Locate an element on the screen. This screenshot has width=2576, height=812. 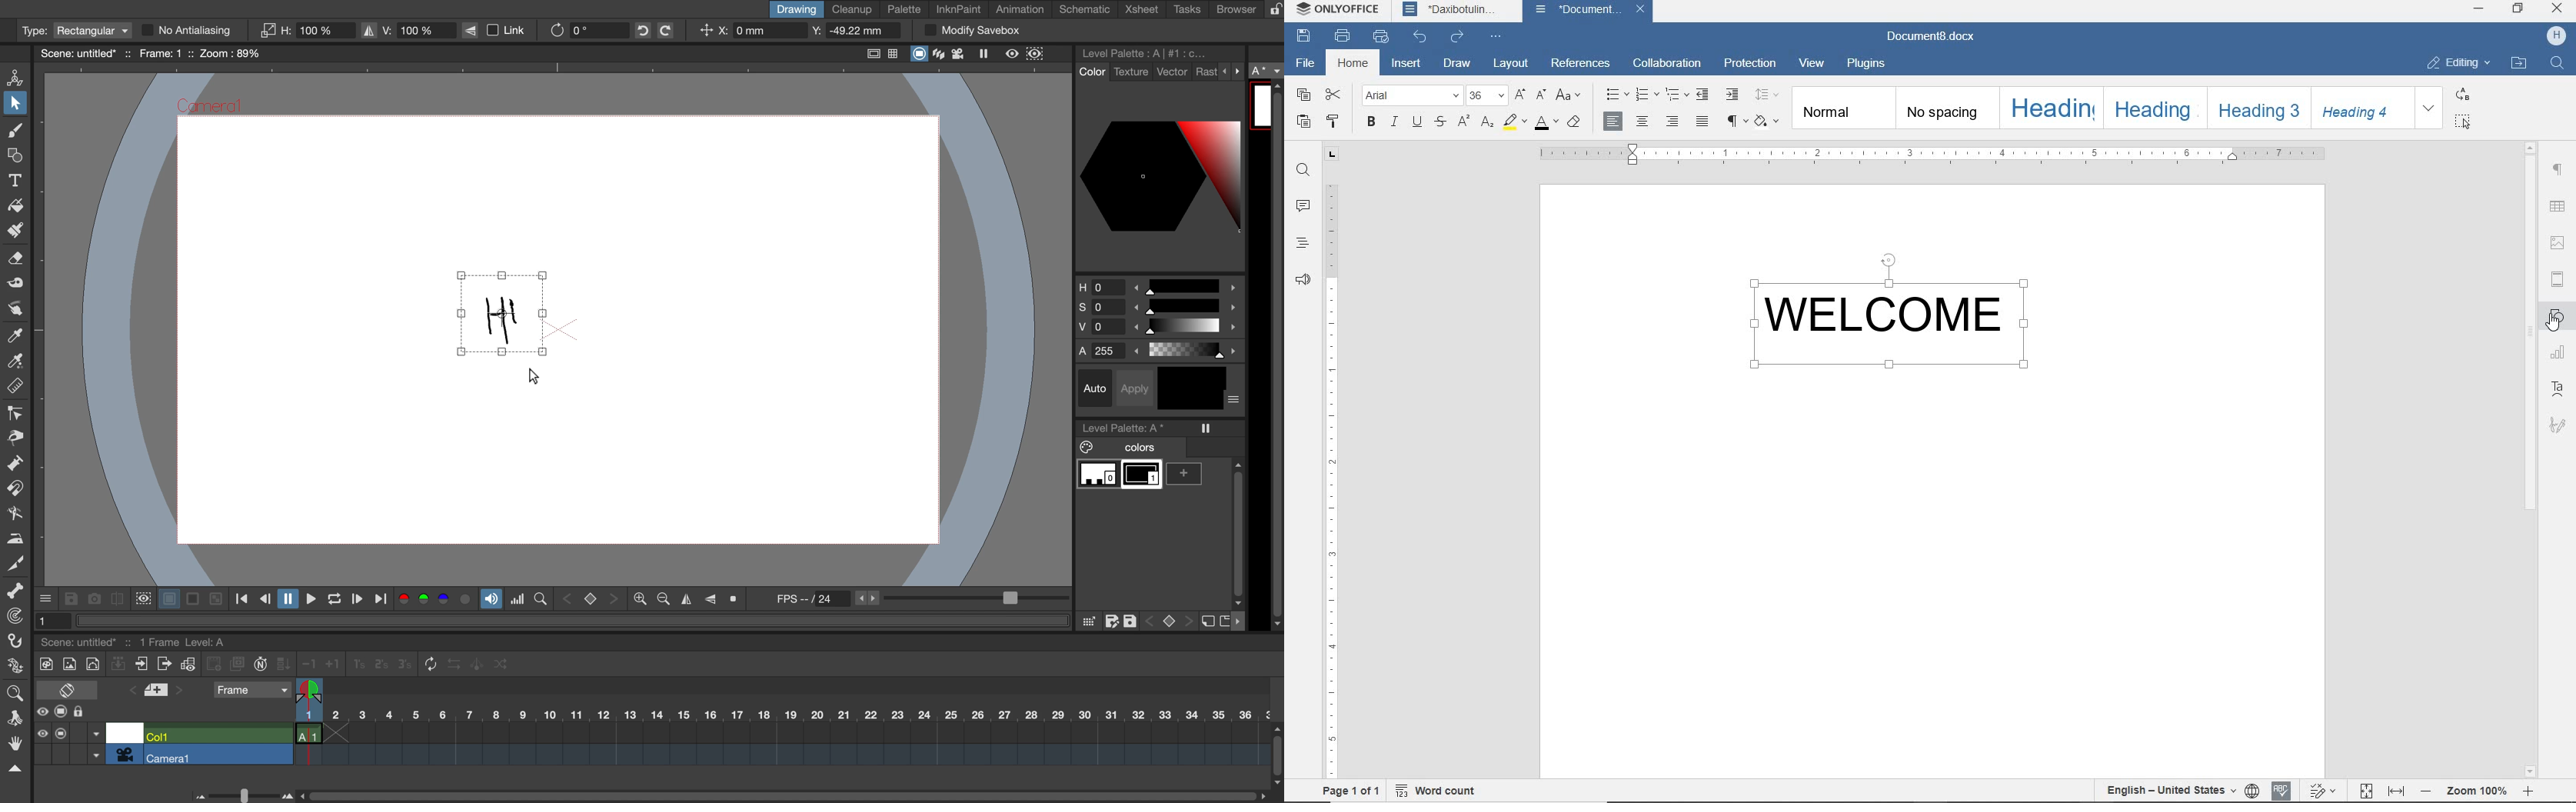
TEXT ART is located at coordinates (2559, 389).